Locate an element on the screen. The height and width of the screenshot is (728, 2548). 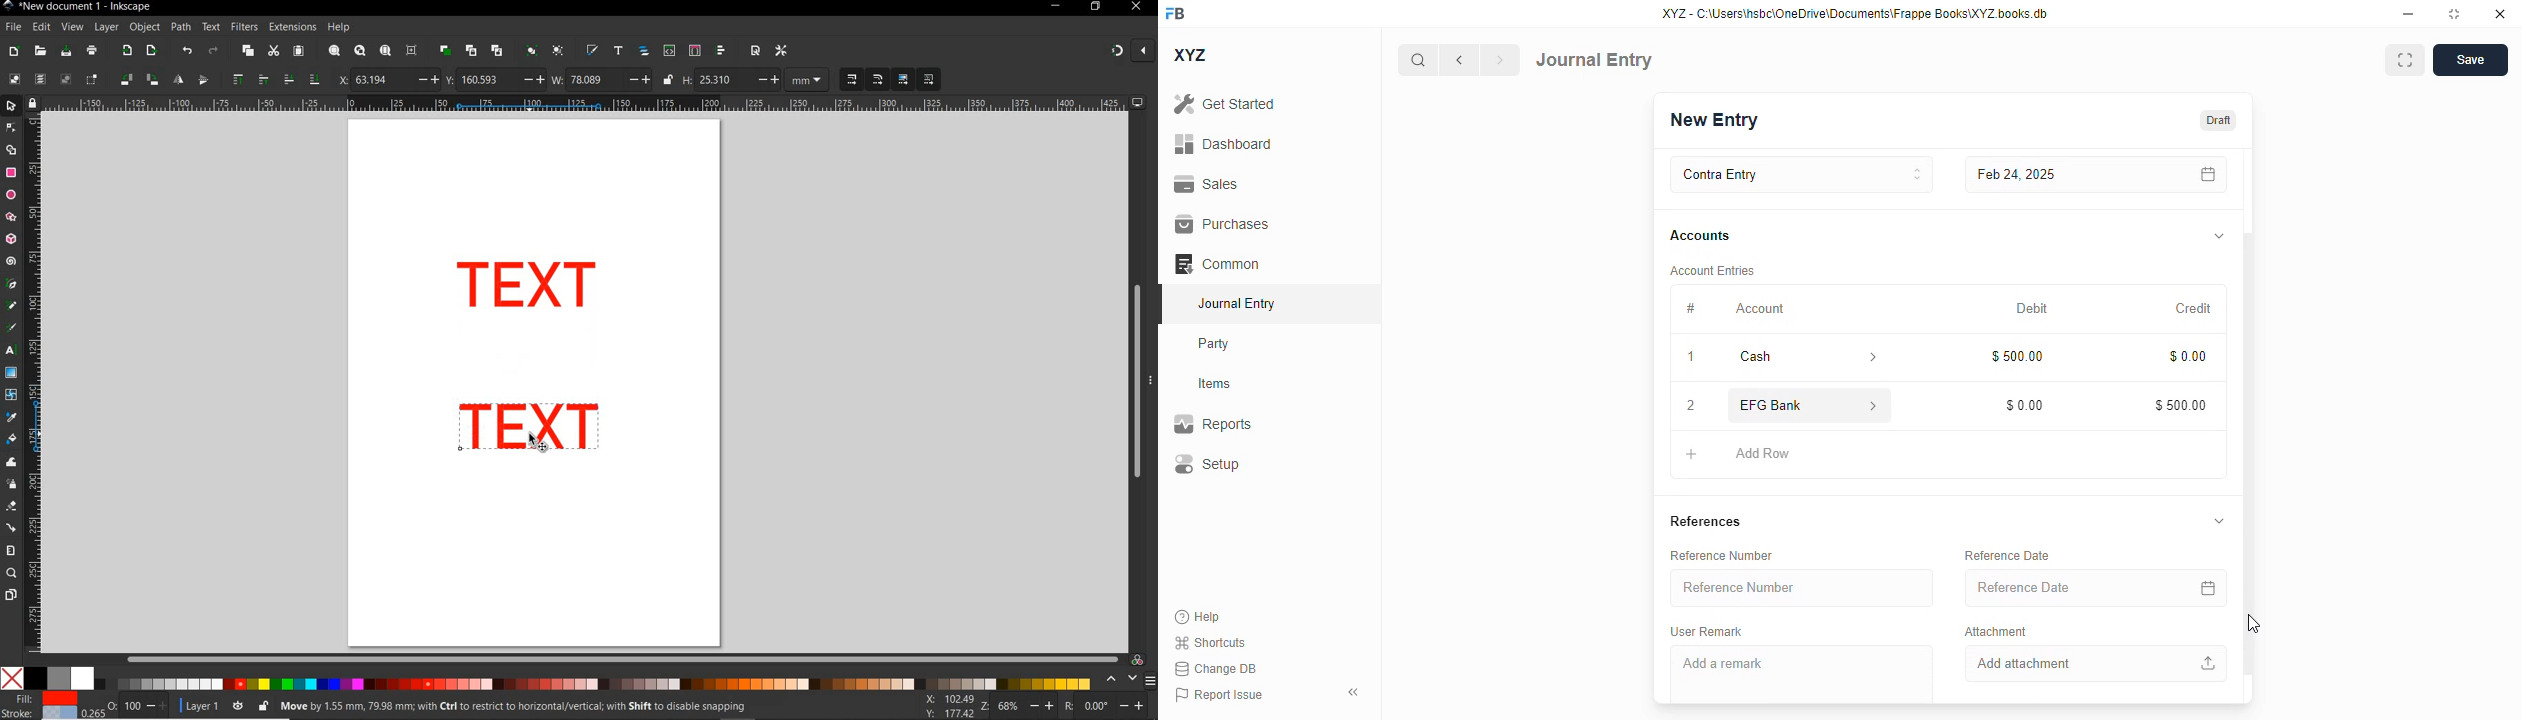
new entry is located at coordinates (1715, 119).